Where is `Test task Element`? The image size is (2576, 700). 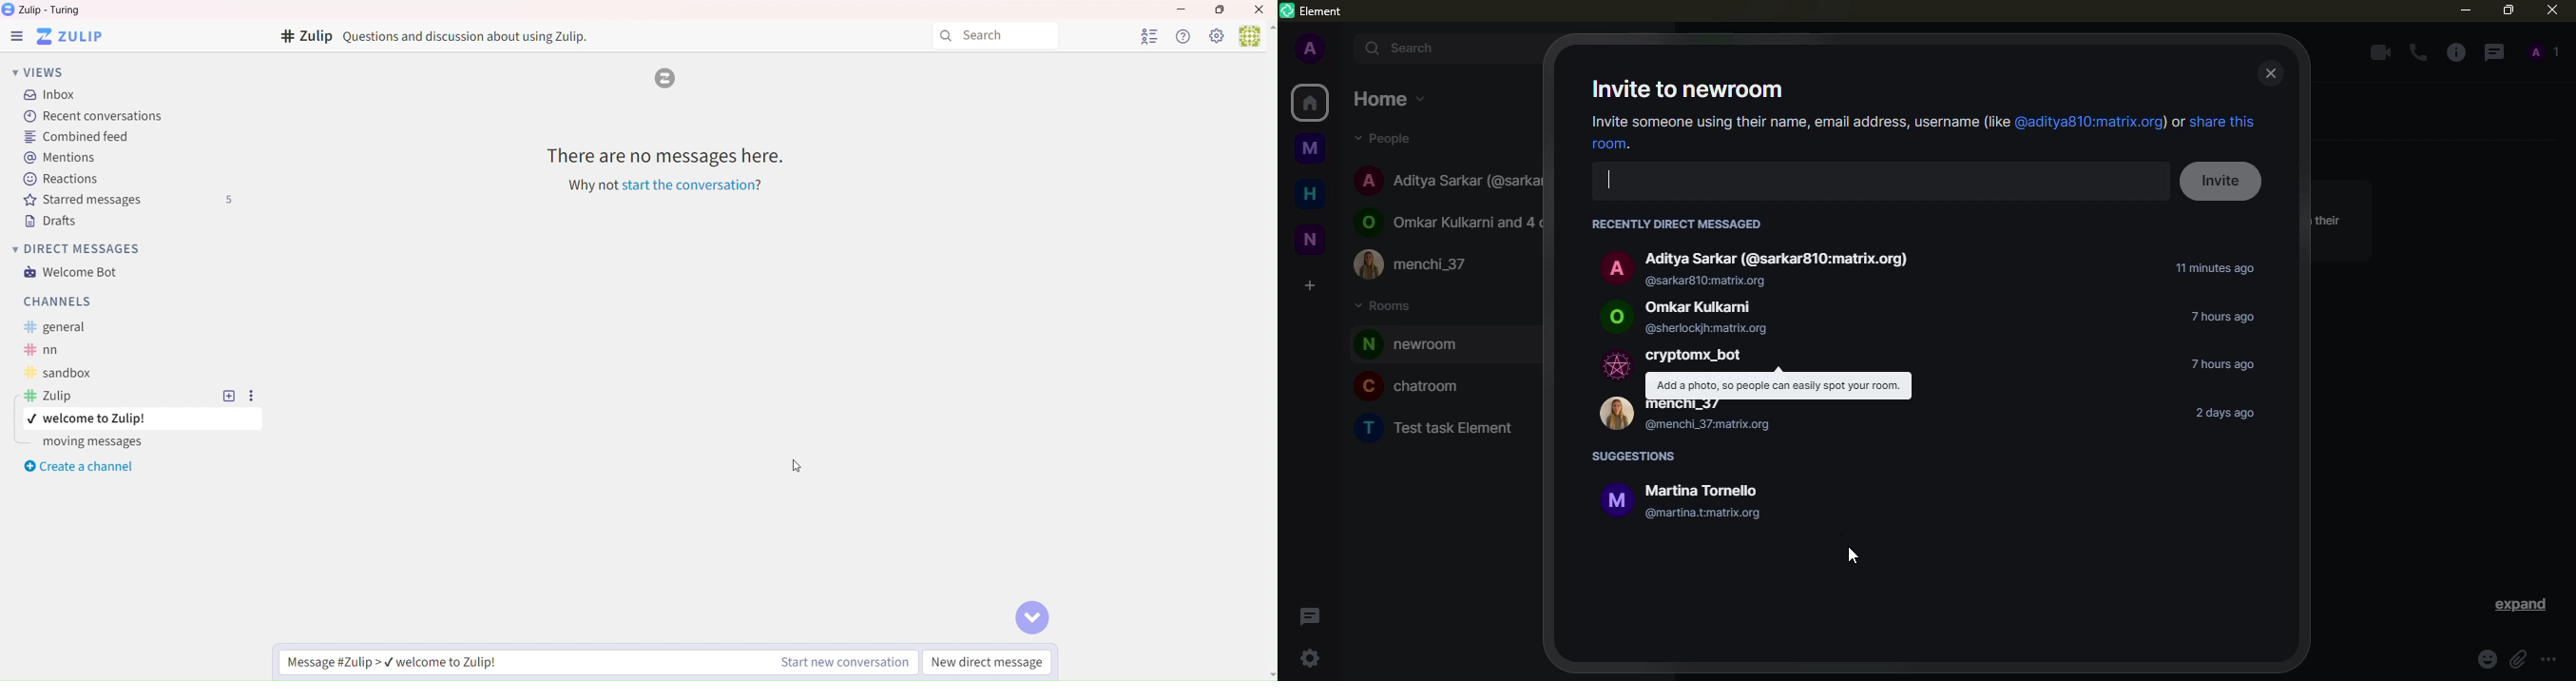
Test task Element is located at coordinates (1439, 428).